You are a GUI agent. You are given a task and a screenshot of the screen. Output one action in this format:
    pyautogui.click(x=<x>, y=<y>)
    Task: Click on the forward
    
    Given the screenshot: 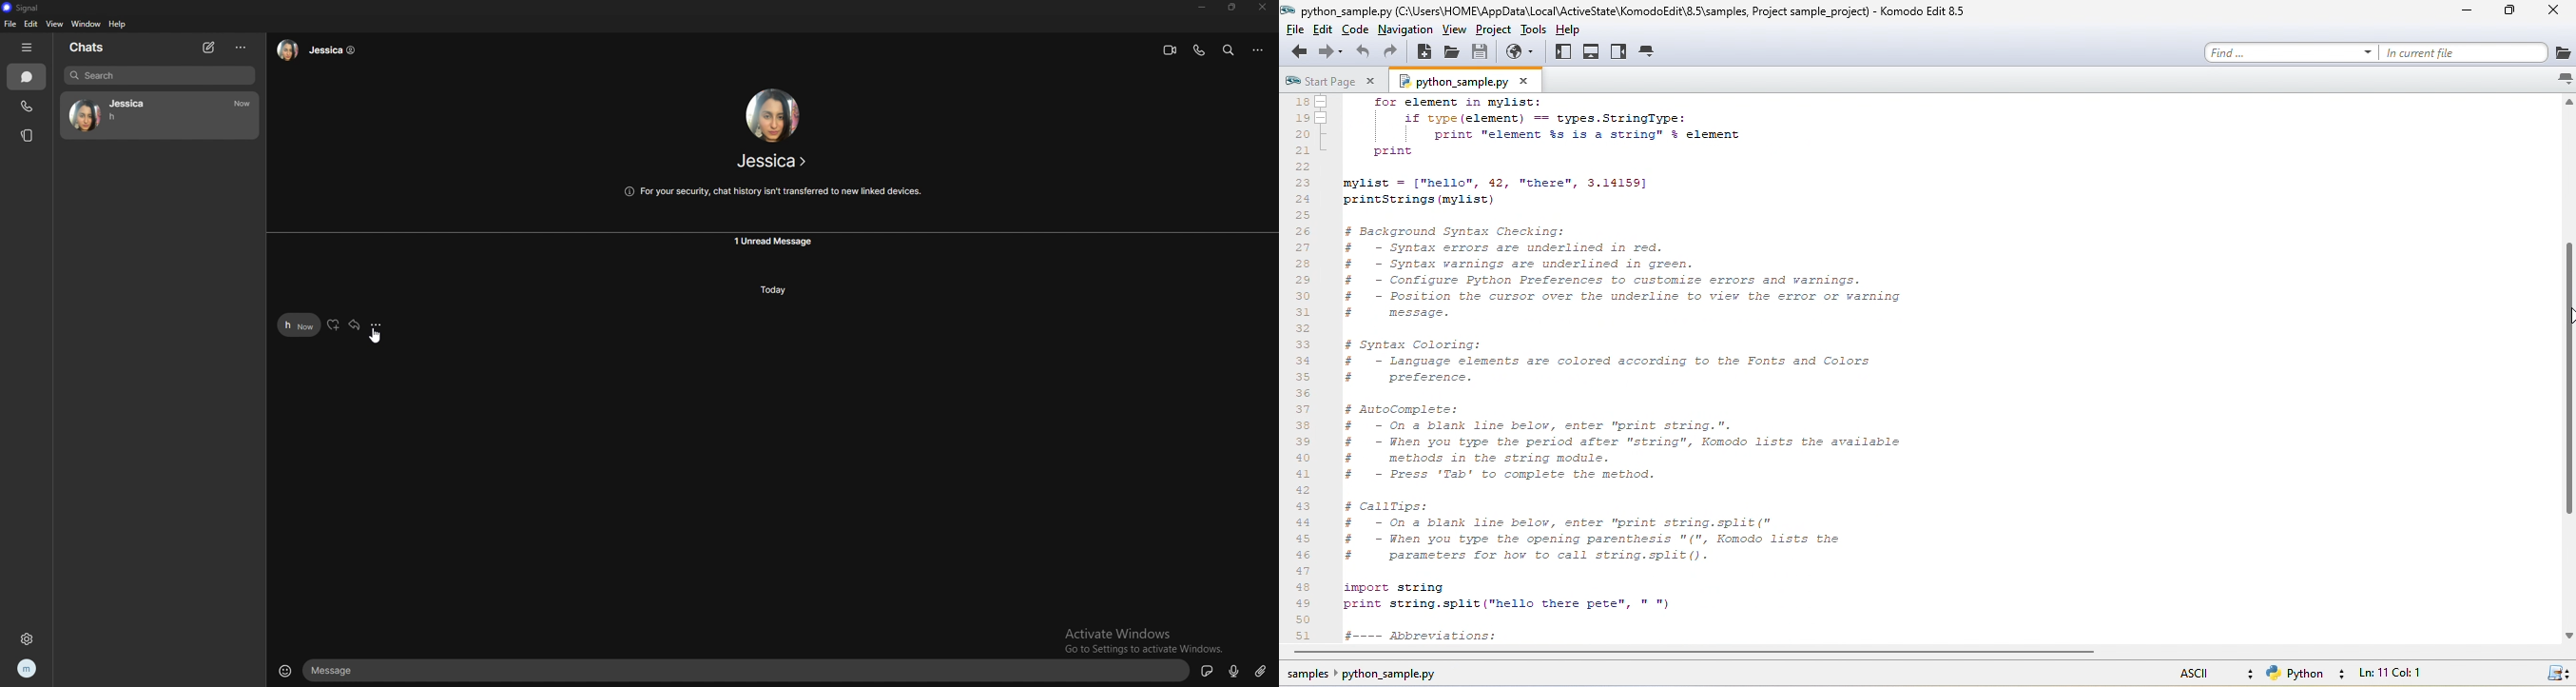 What is the action you would take?
    pyautogui.click(x=356, y=325)
    